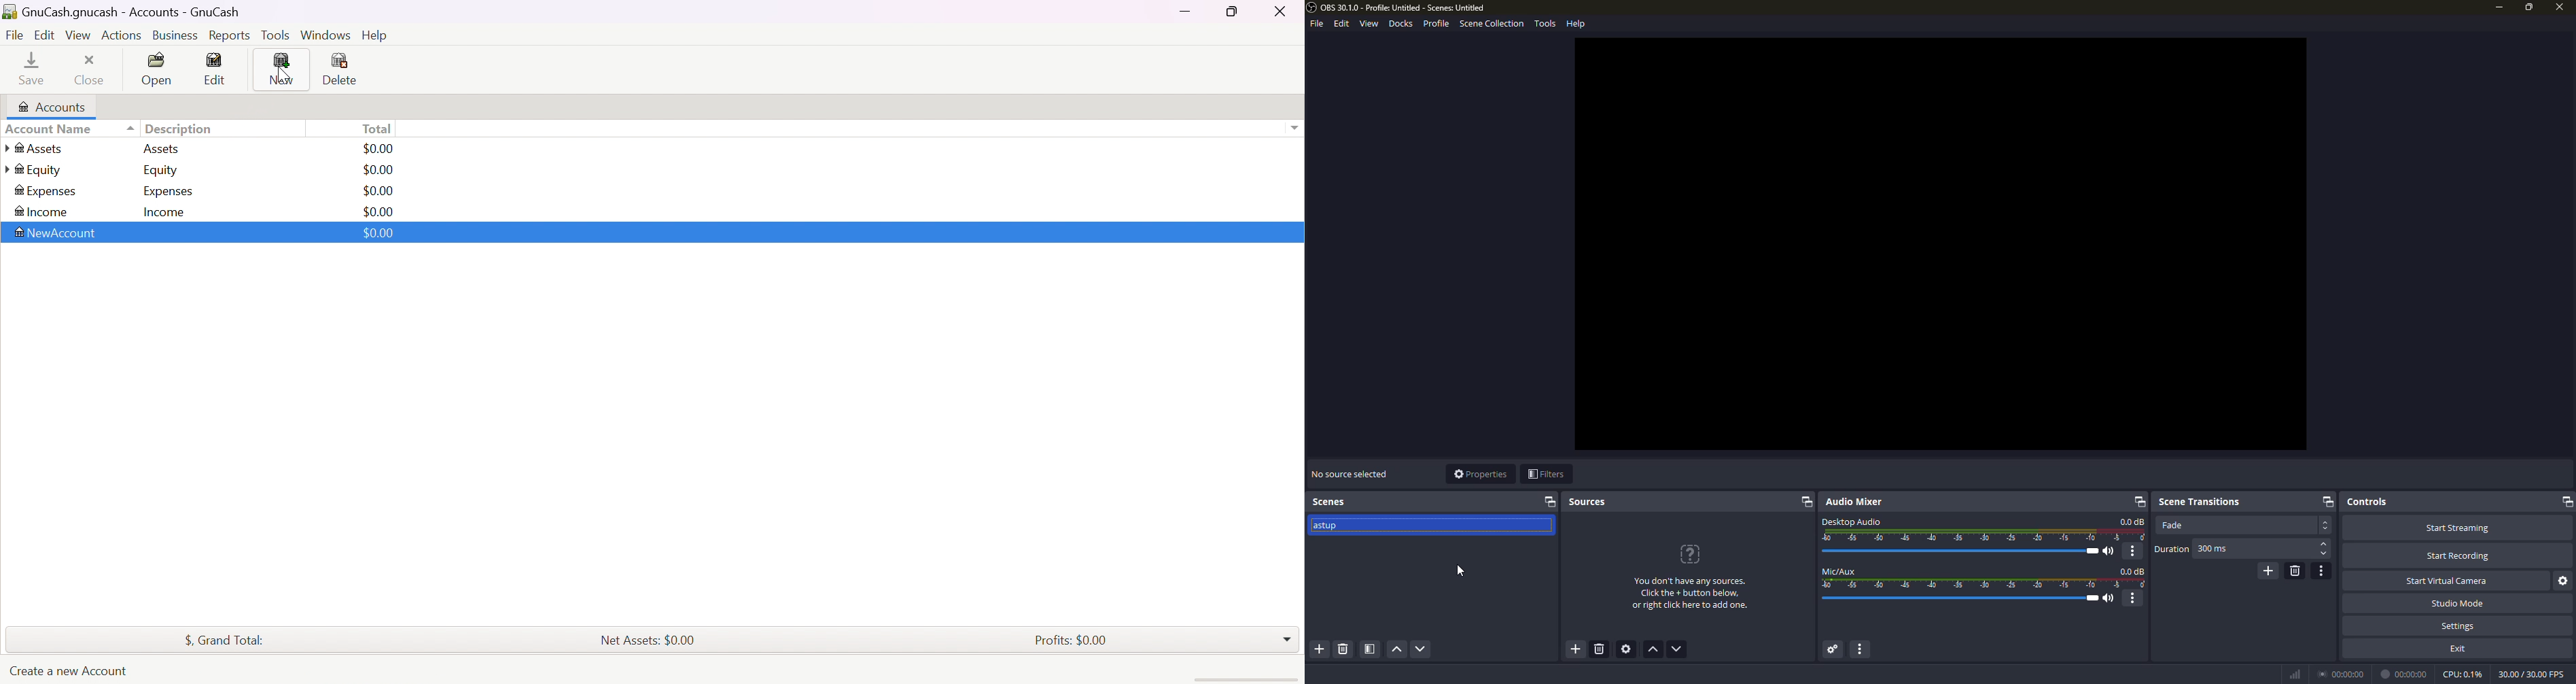 The height and width of the screenshot is (700, 2576). What do you see at coordinates (1629, 650) in the screenshot?
I see `open source properties` at bounding box center [1629, 650].